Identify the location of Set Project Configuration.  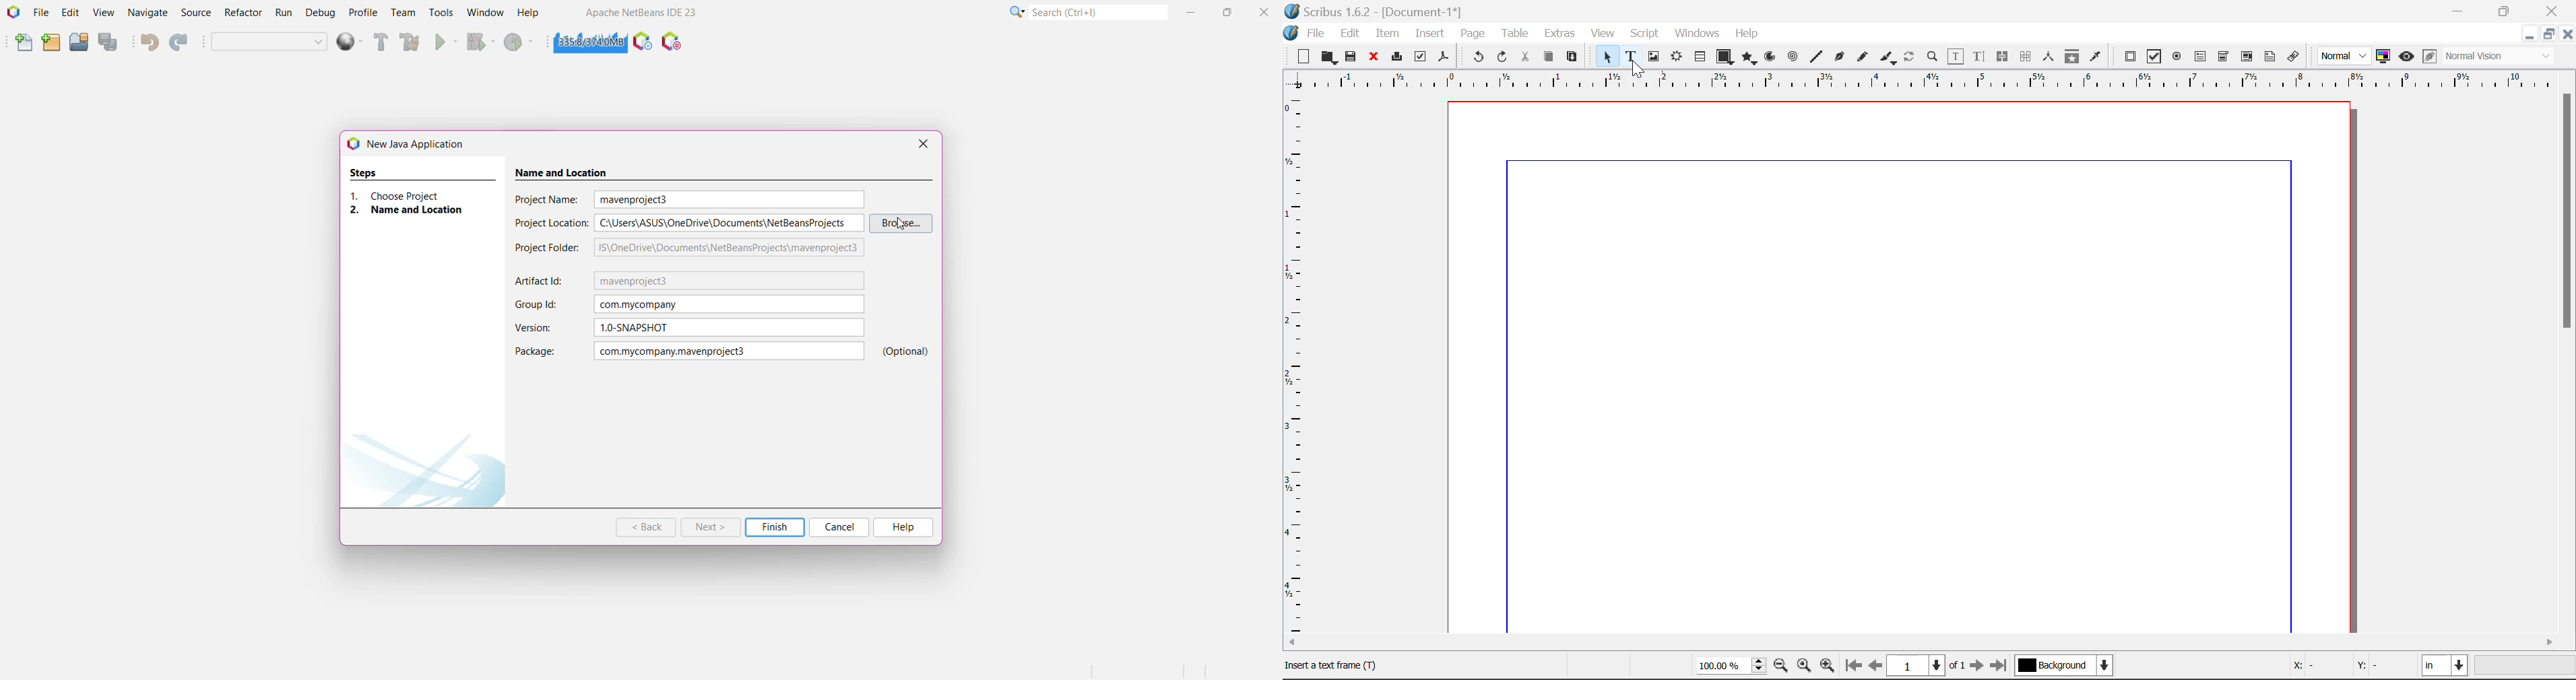
(269, 41).